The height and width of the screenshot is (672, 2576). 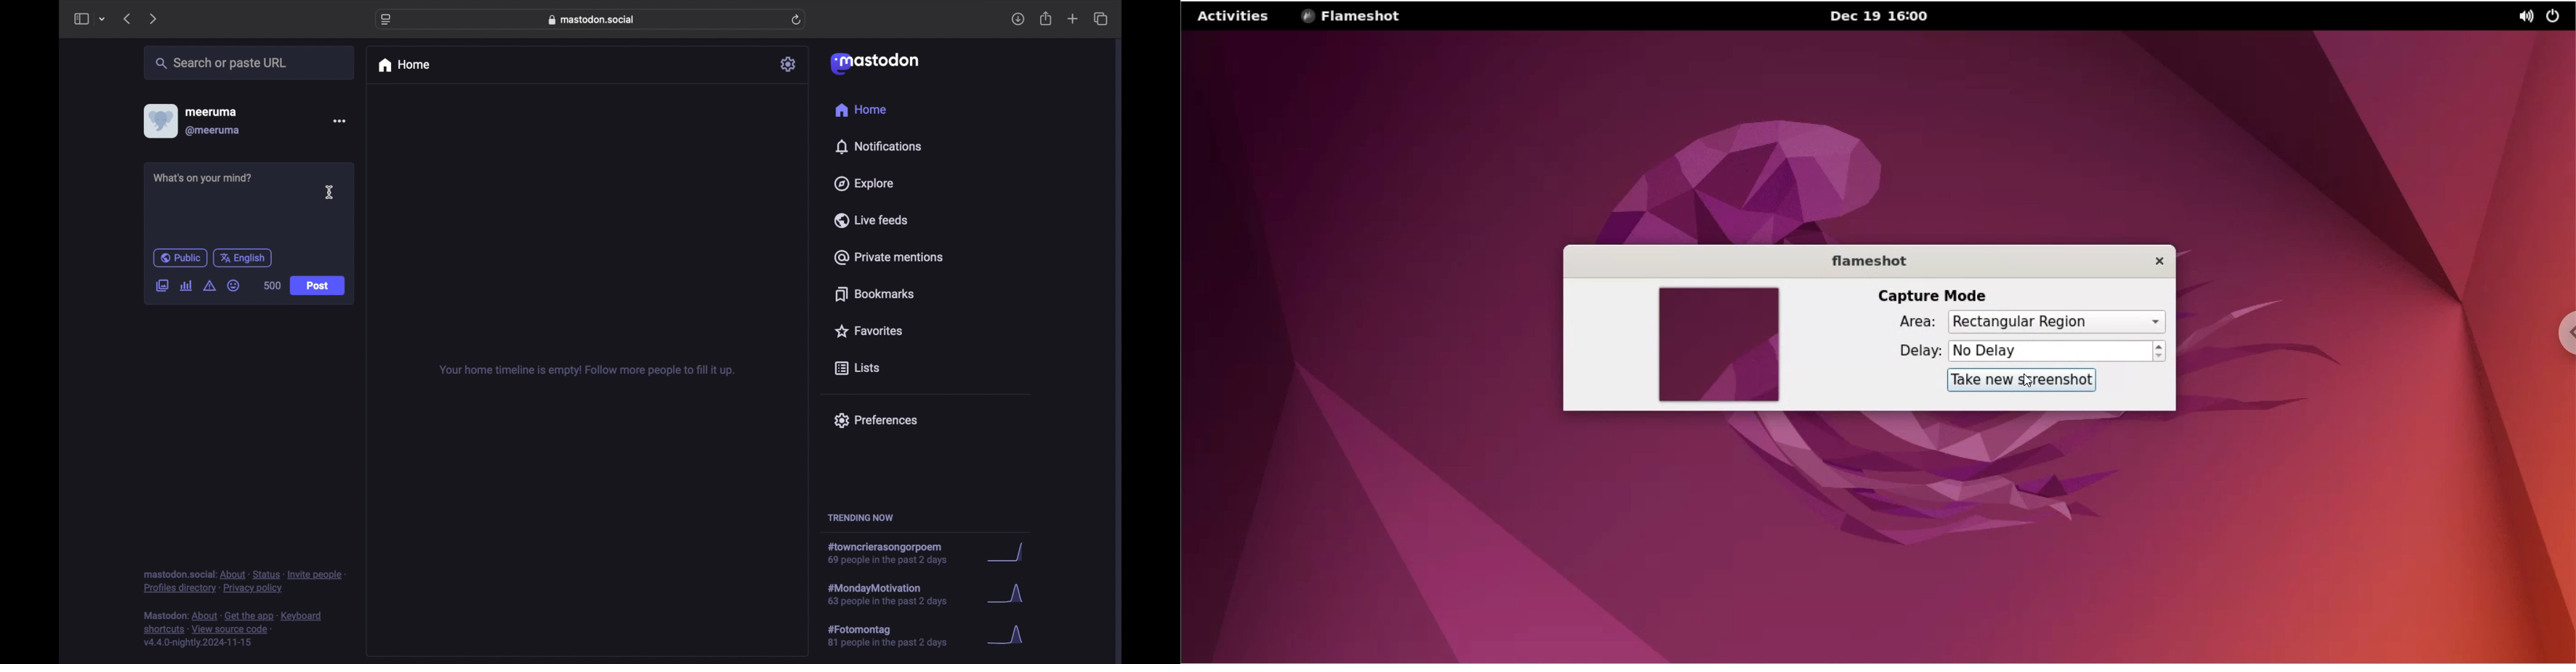 I want to click on add  poll, so click(x=186, y=285).